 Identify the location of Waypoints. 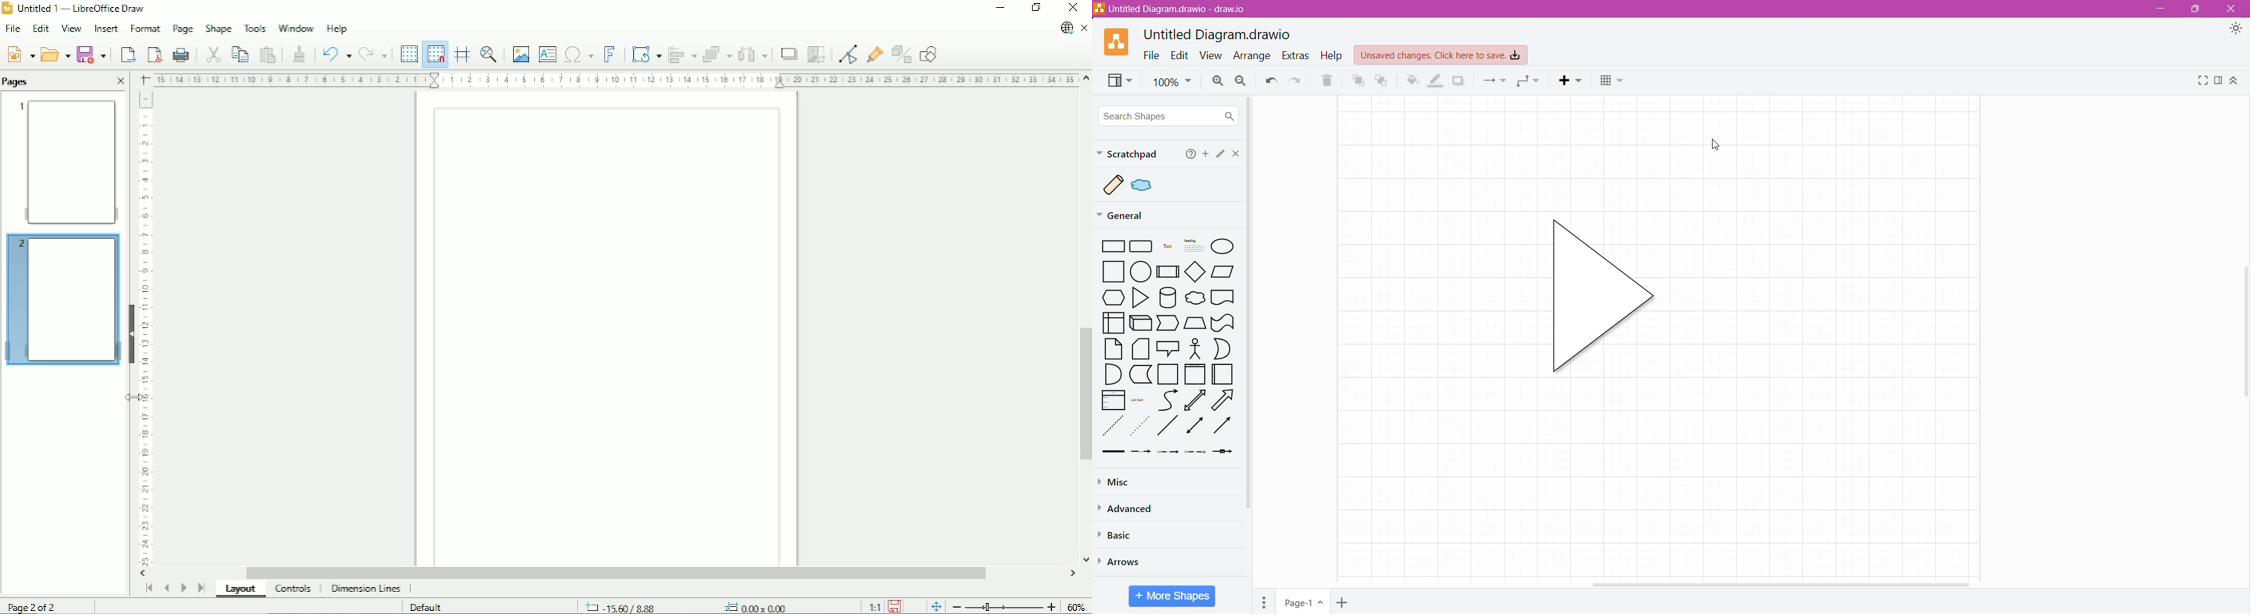
(1529, 80).